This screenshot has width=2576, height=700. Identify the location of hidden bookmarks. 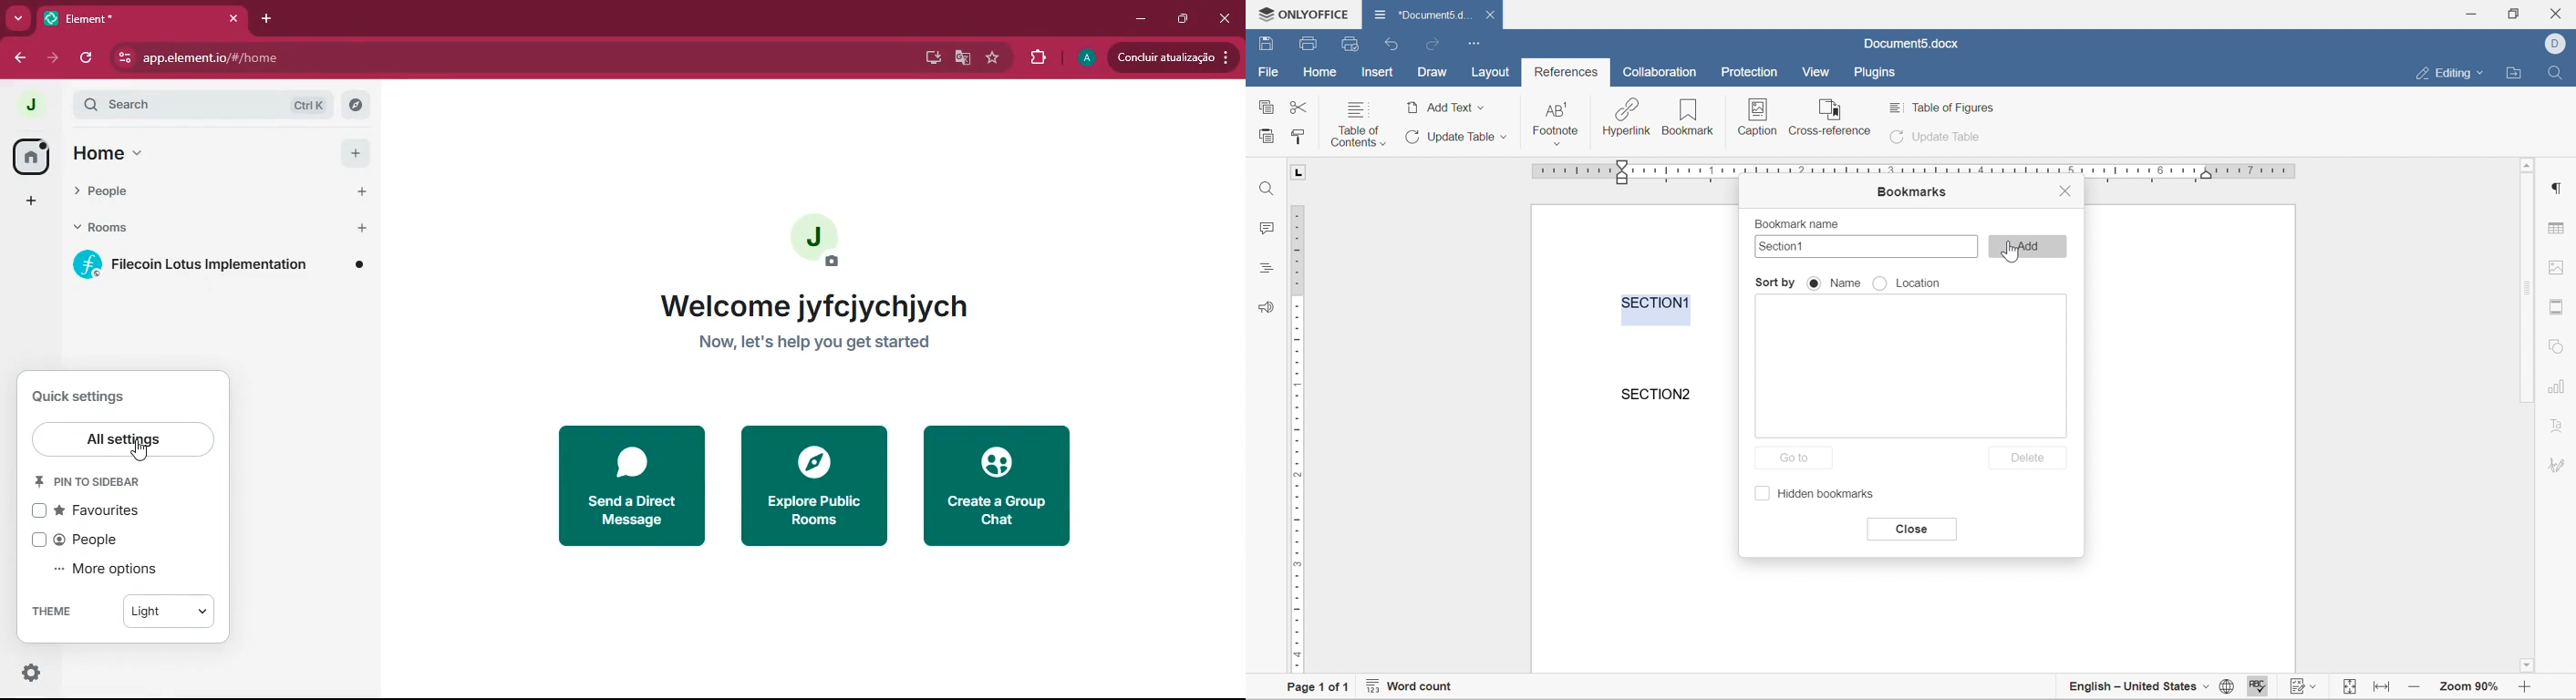
(1818, 495).